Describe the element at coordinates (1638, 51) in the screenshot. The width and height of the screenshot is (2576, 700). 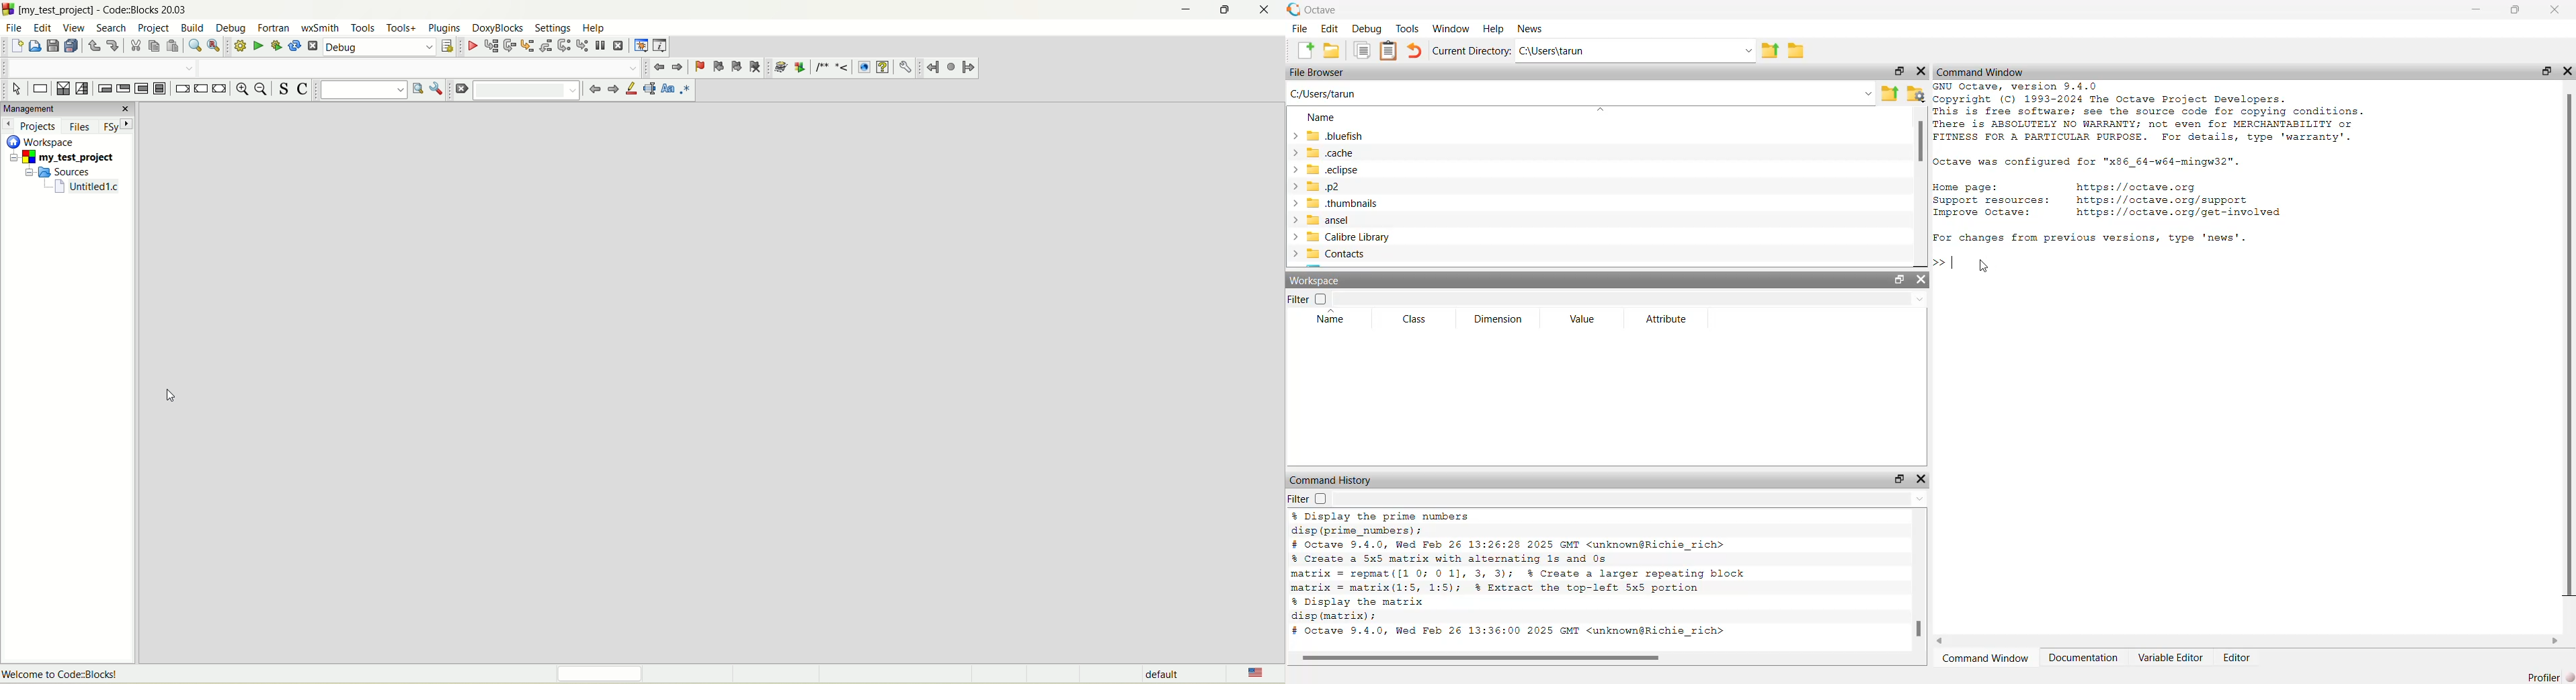
I see `enter directory name` at that location.